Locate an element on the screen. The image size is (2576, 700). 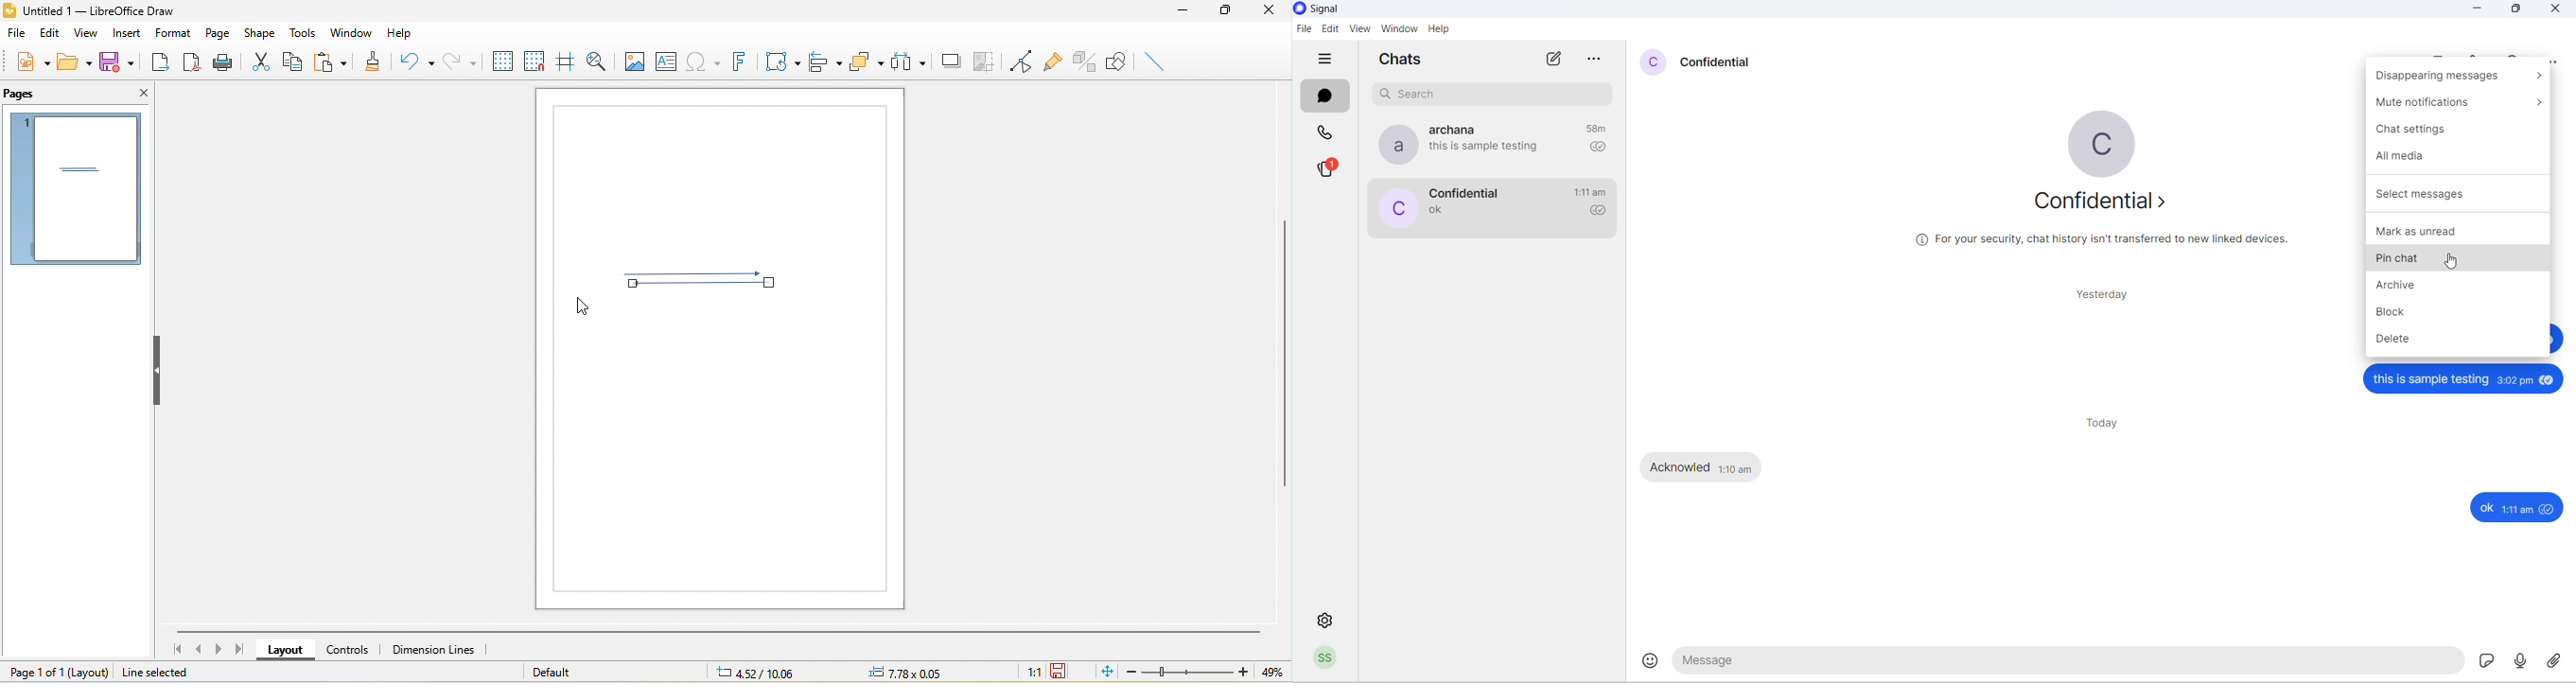
contact profile picture is located at coordinates (1654, 62).